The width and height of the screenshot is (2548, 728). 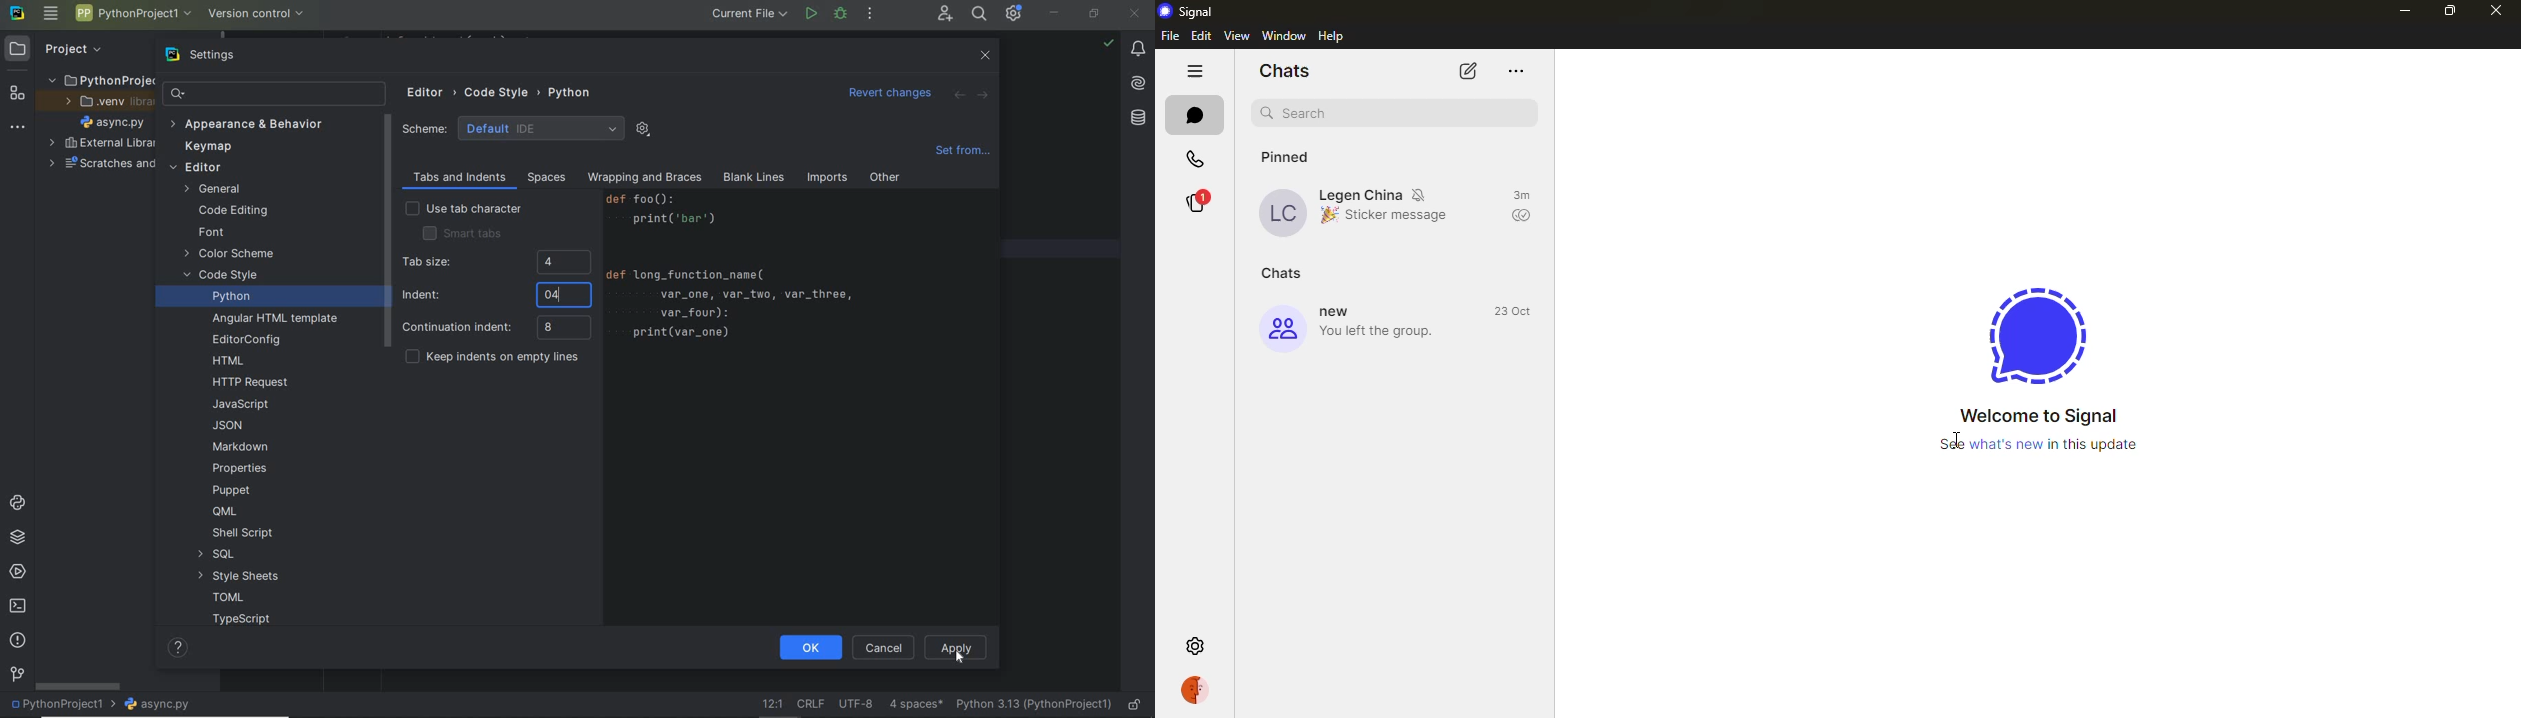 I want to click on Editor, so click(x=431, y=93).